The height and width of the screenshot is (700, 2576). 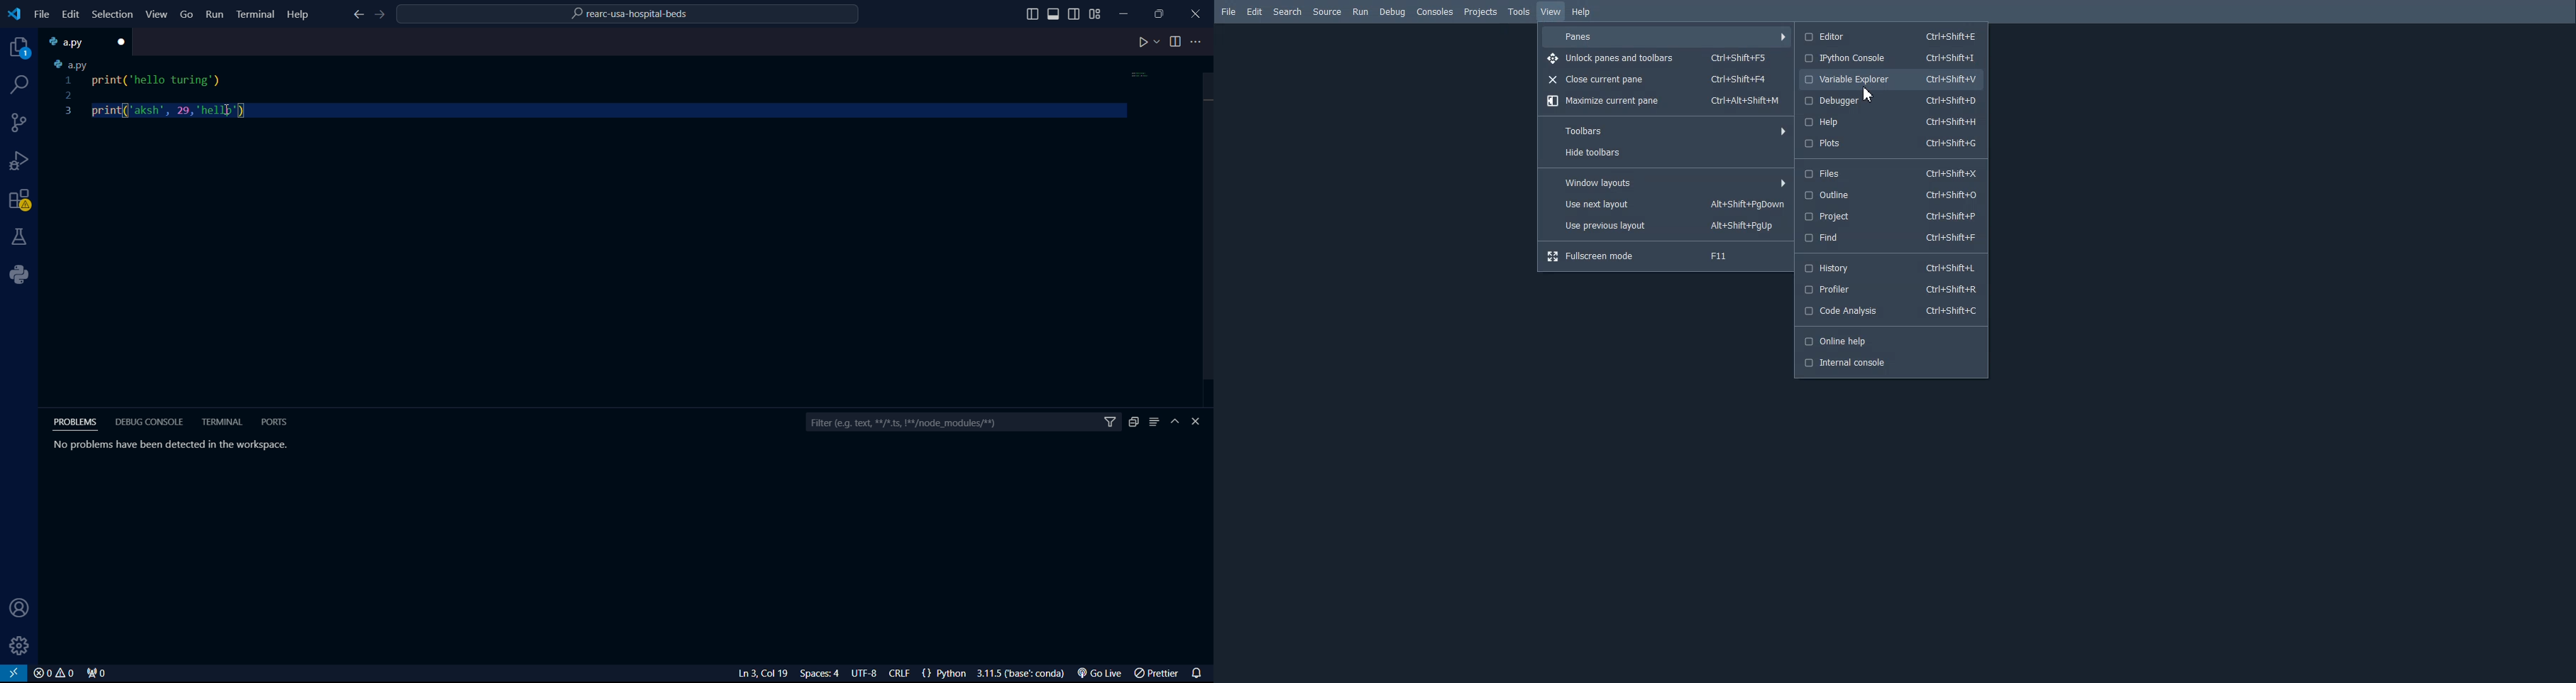 What do you see at coordinates (76, 42) in the screenshot?
I see `tab` at bounding box center [76, 42].